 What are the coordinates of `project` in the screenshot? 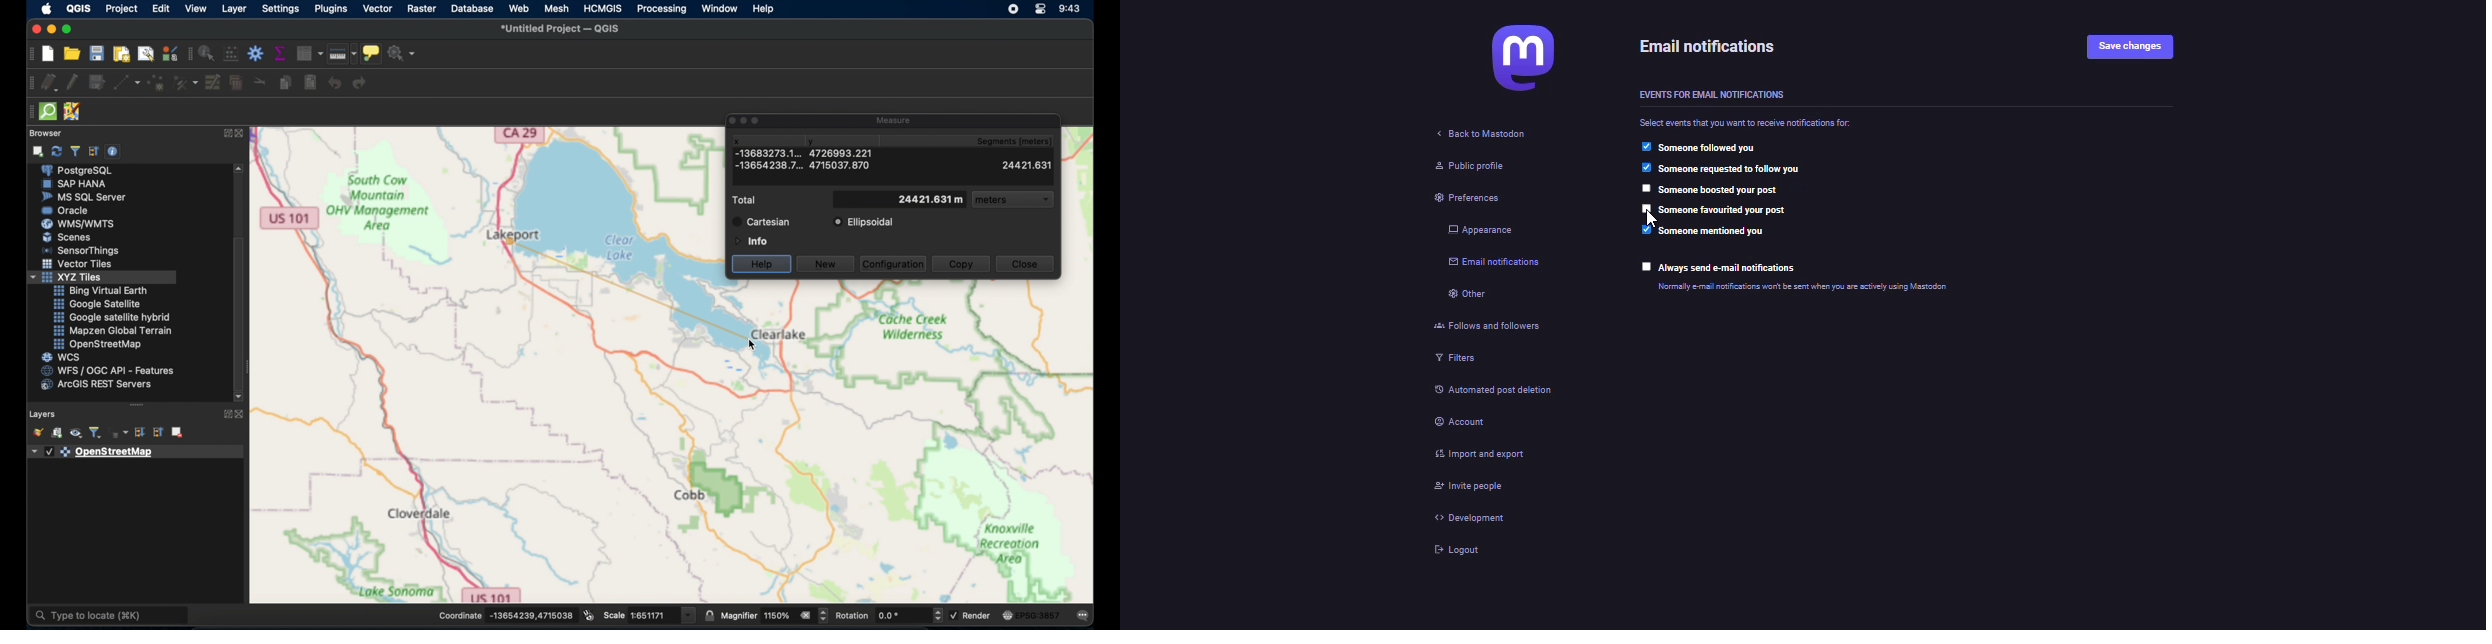 It's located at (122, 8).